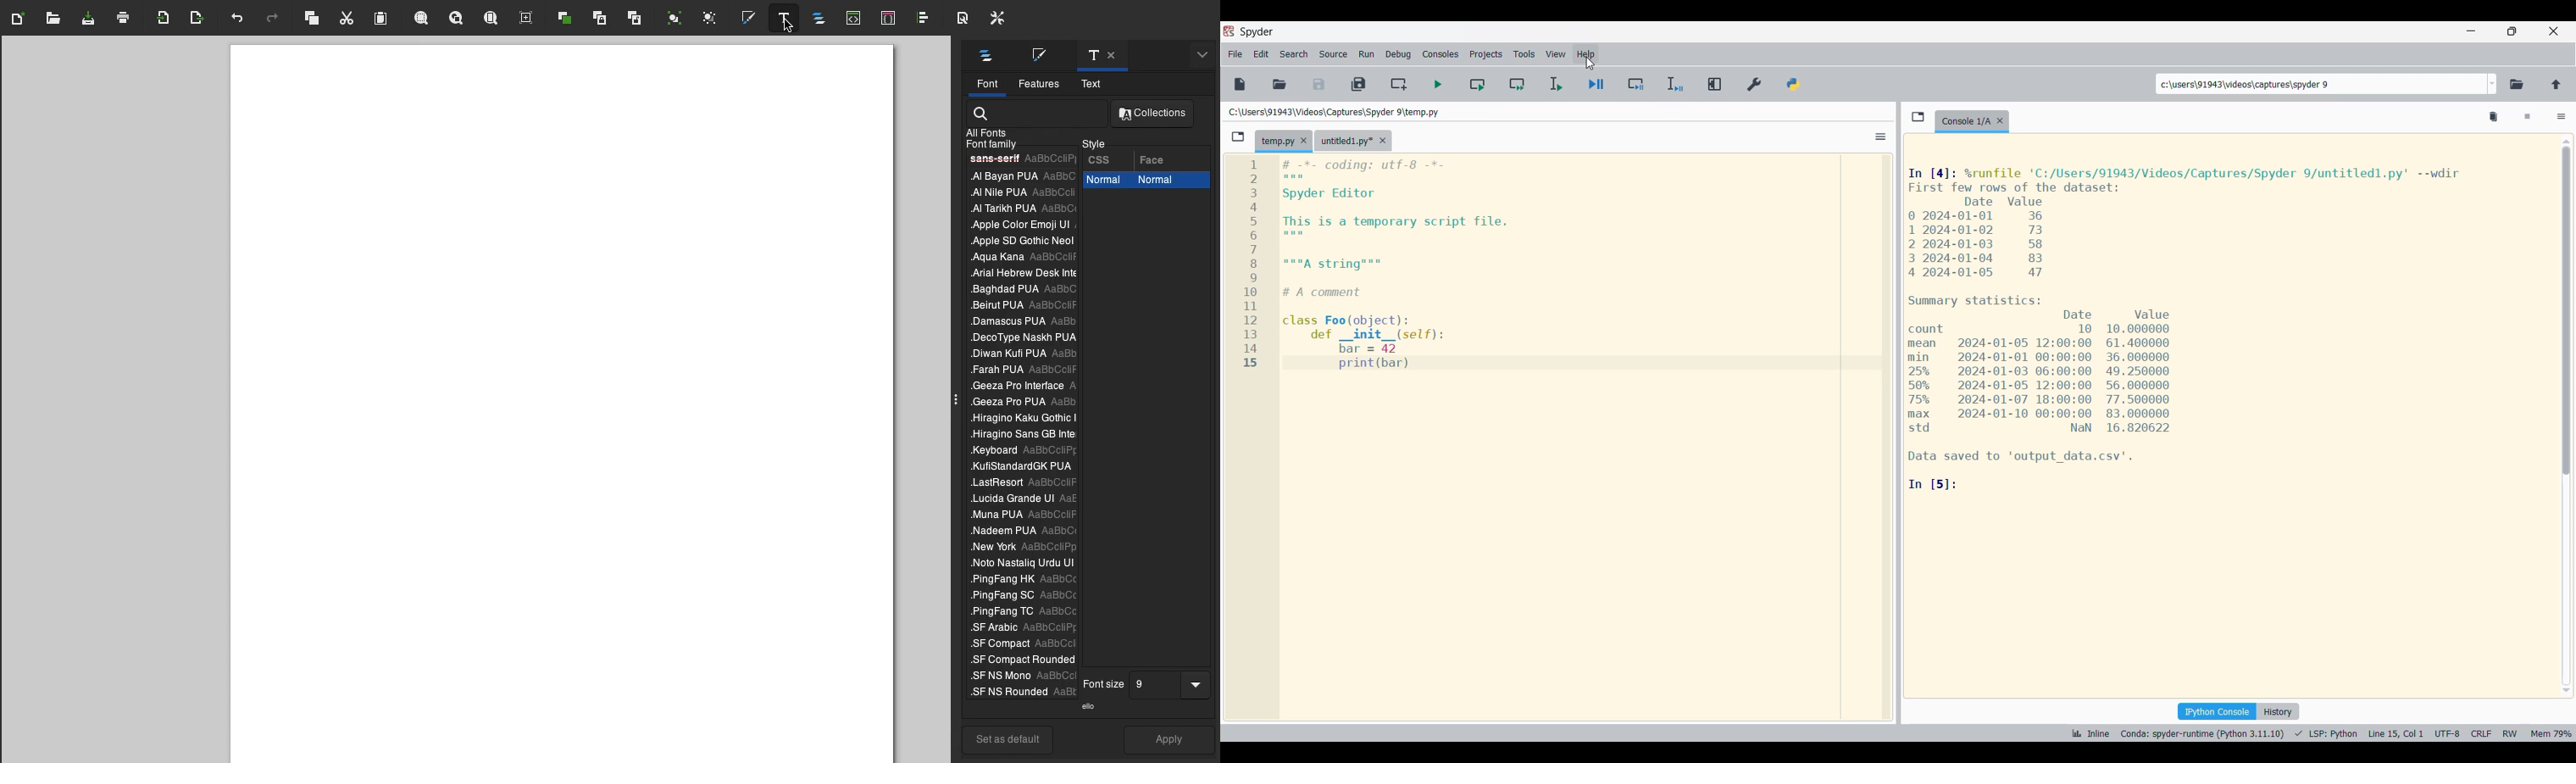  What do you see at coordinates (1335, 112) in the screenshot?
I see `File location` at bounding box center [1335, 112].